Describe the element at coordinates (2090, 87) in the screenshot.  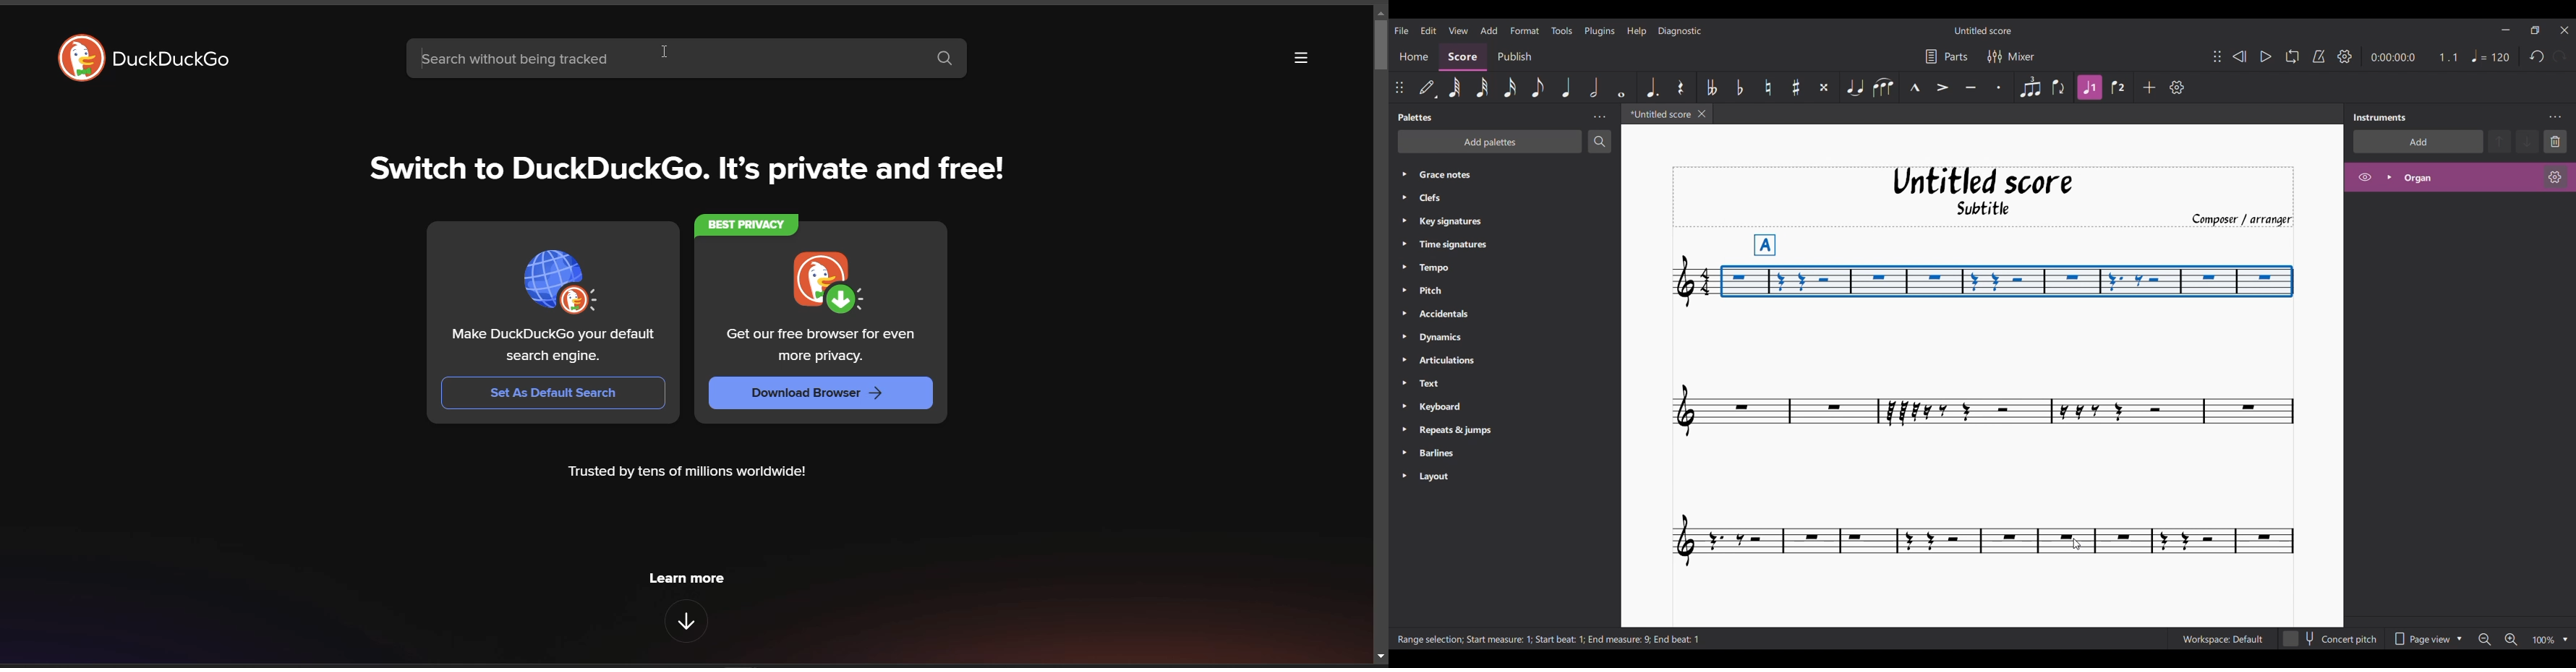
I see `Highlighted due to current selection` at that location.